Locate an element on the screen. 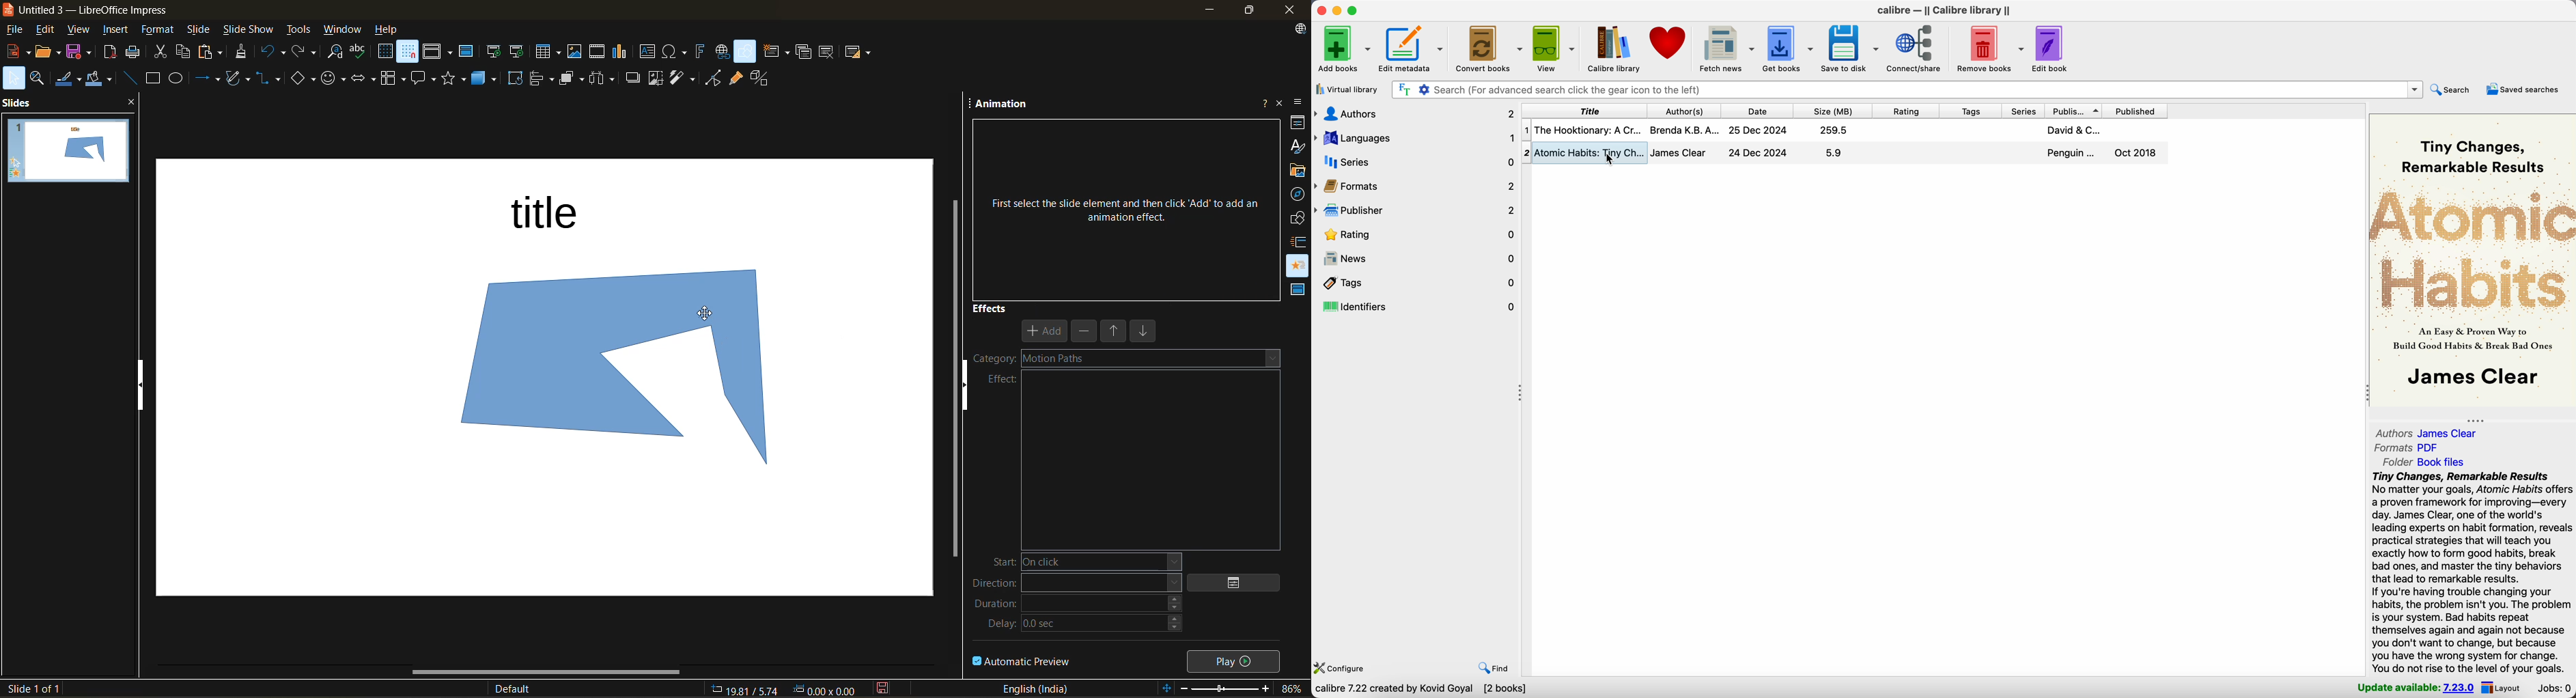  master slides is located at coordinates (1298, 293).